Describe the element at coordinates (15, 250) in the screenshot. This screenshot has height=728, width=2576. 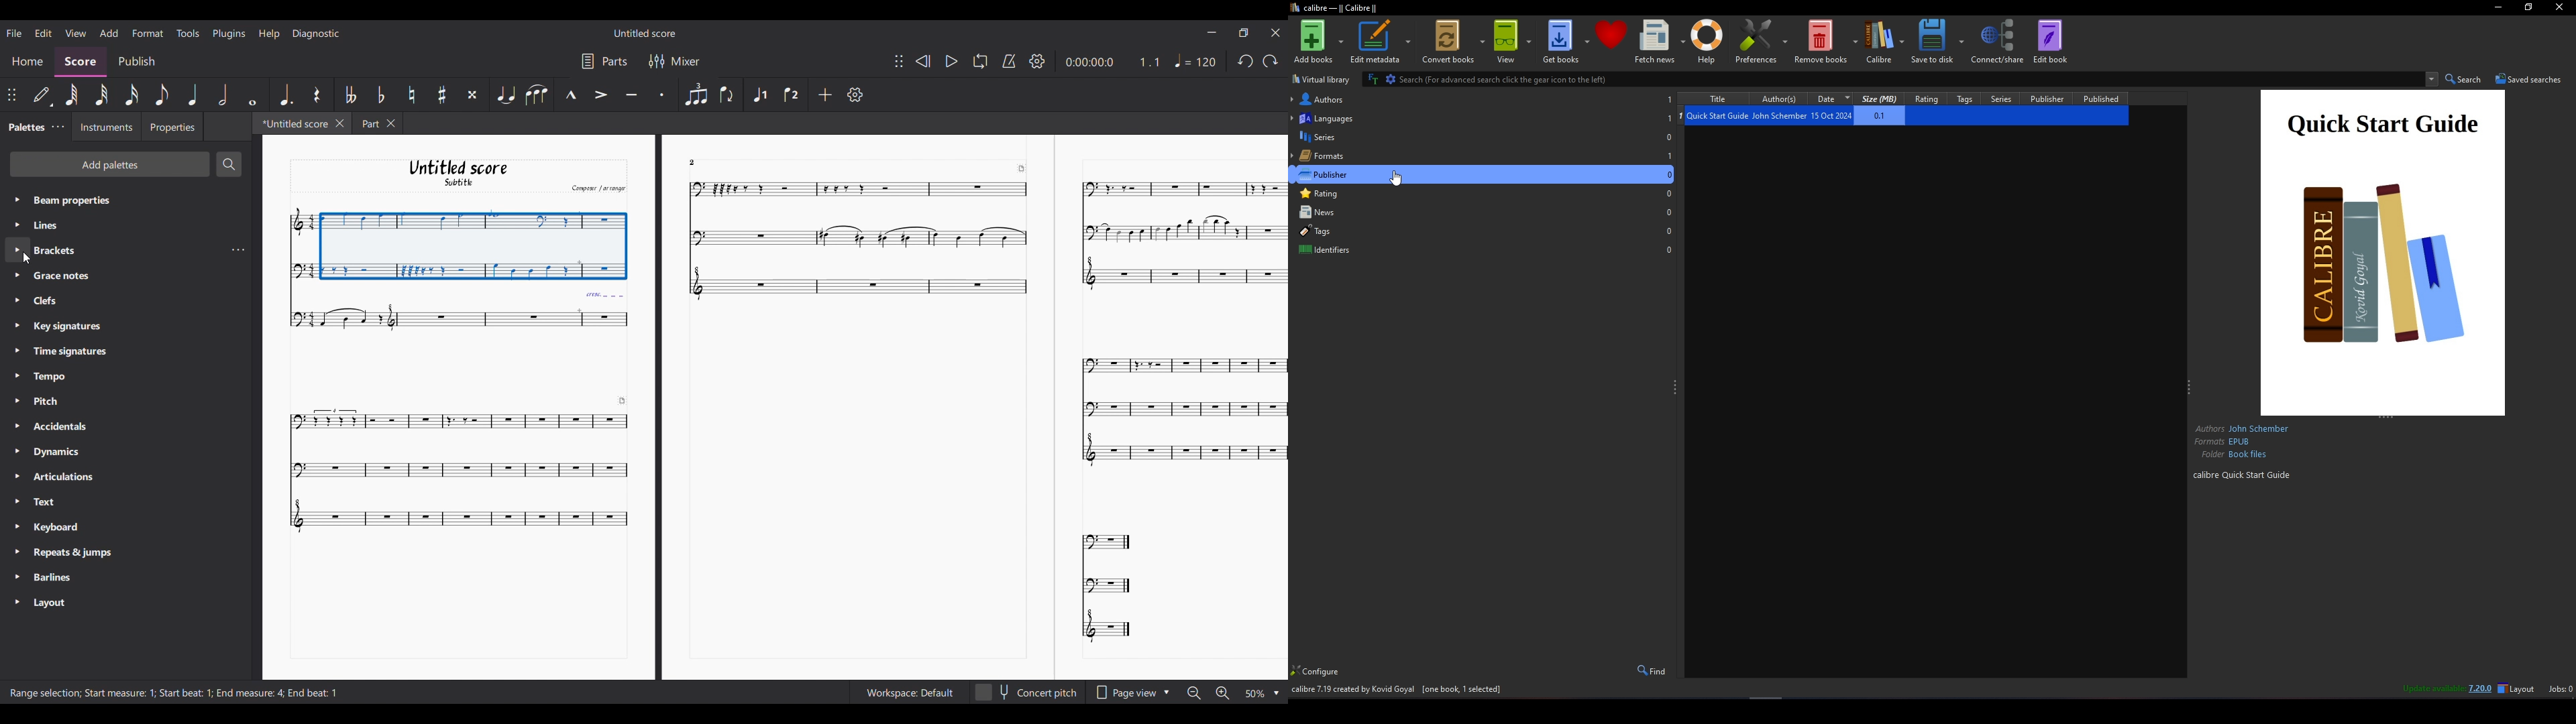
I see `Highlighted by cursor` at that location.